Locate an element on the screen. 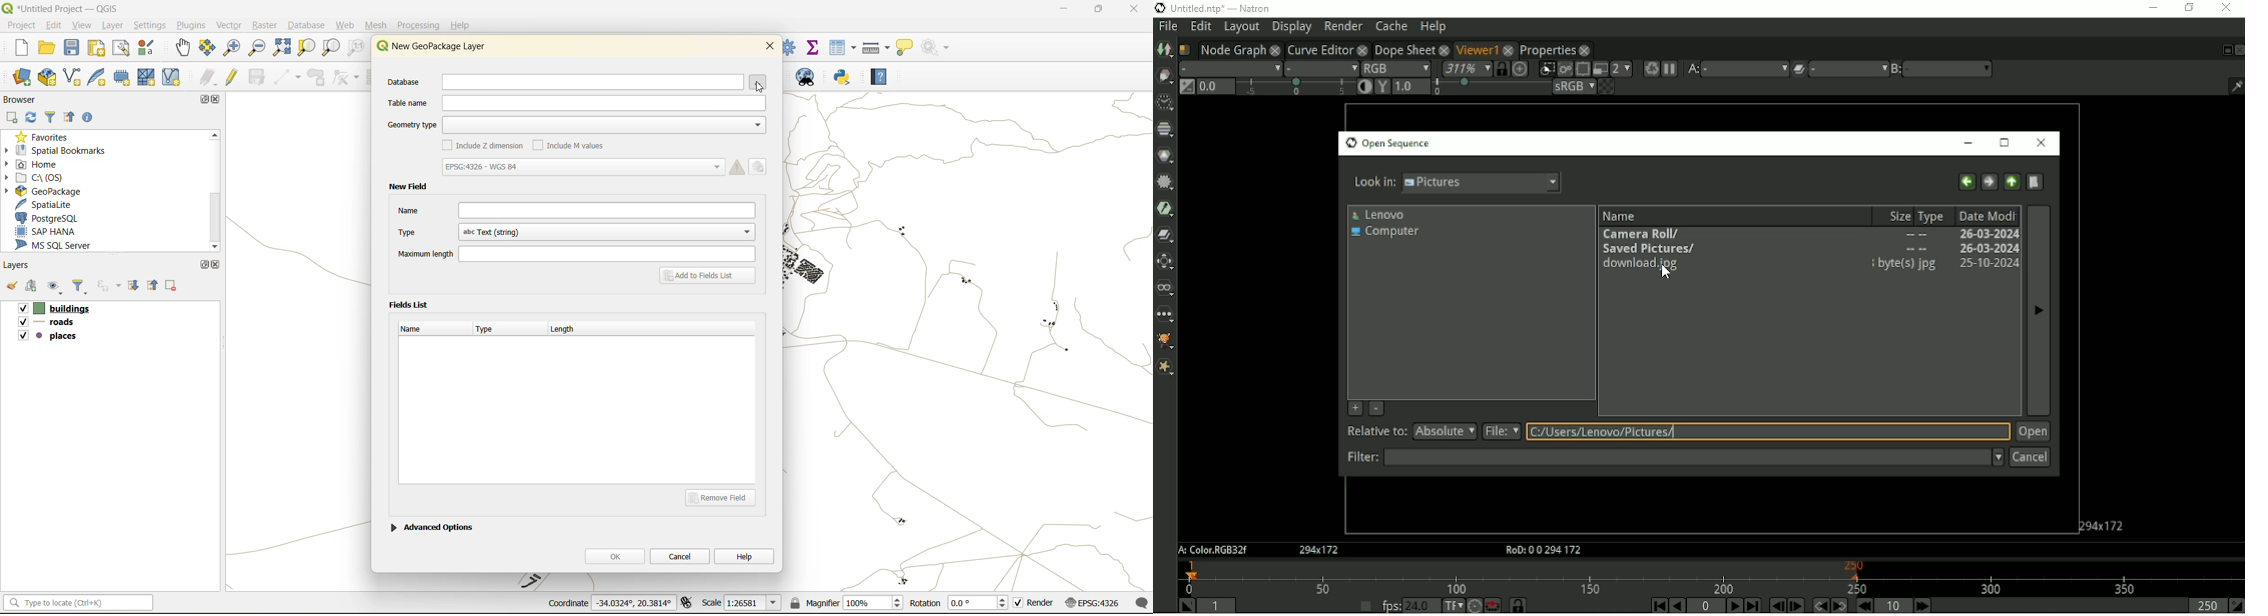 The width and height of the screenshot is (2268, 616). enable properties is located at coordinates (91, 117).